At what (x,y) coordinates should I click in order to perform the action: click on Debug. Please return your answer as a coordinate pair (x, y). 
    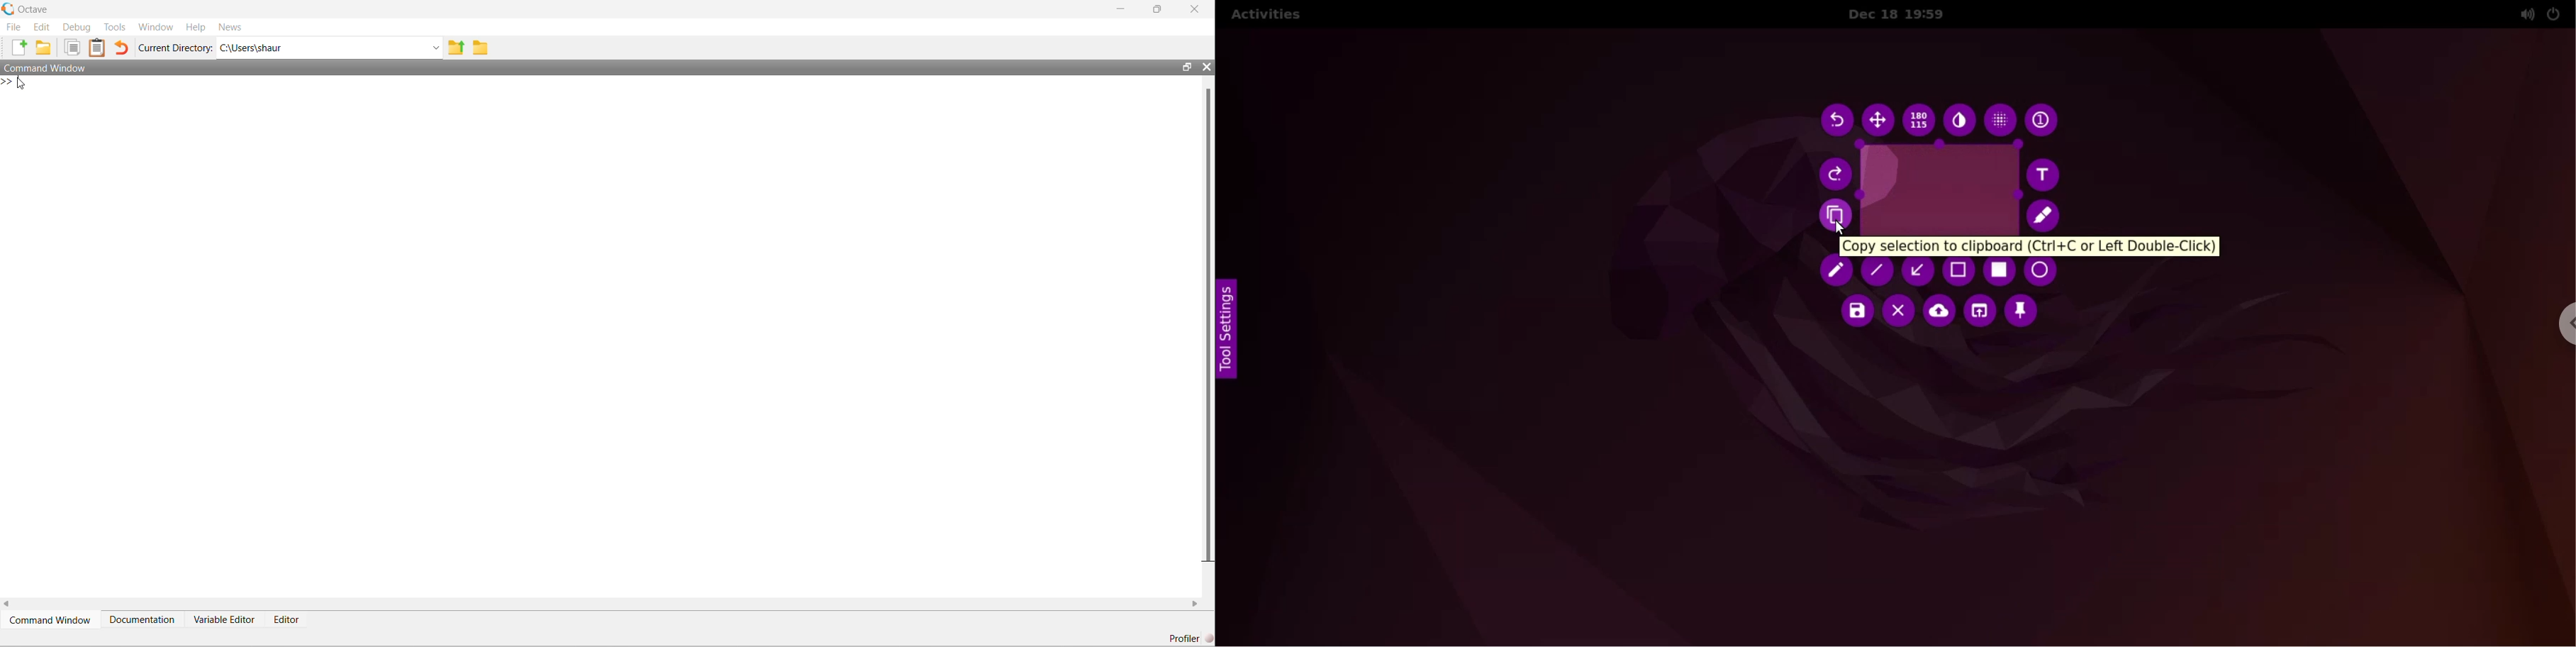
    Looking at the image, I should click on (77, 27).